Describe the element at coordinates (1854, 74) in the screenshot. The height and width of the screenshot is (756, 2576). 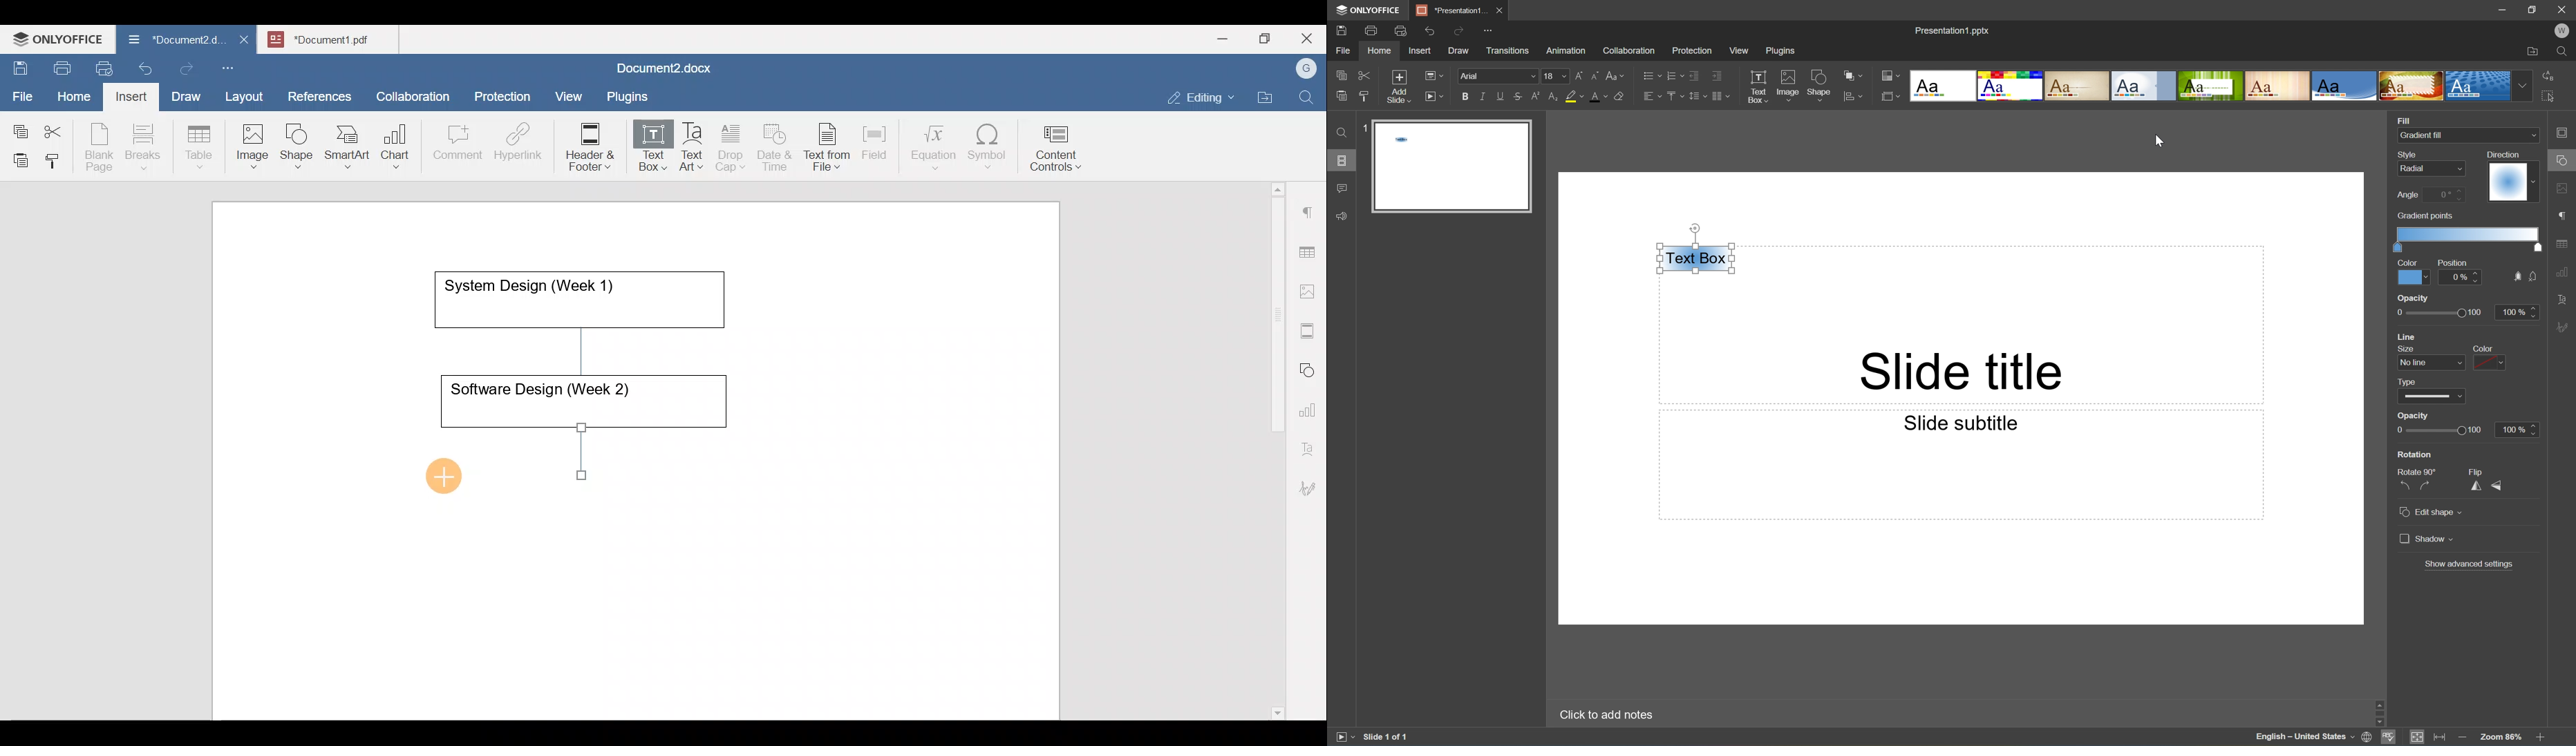
I see `Arrange shape` at that location.